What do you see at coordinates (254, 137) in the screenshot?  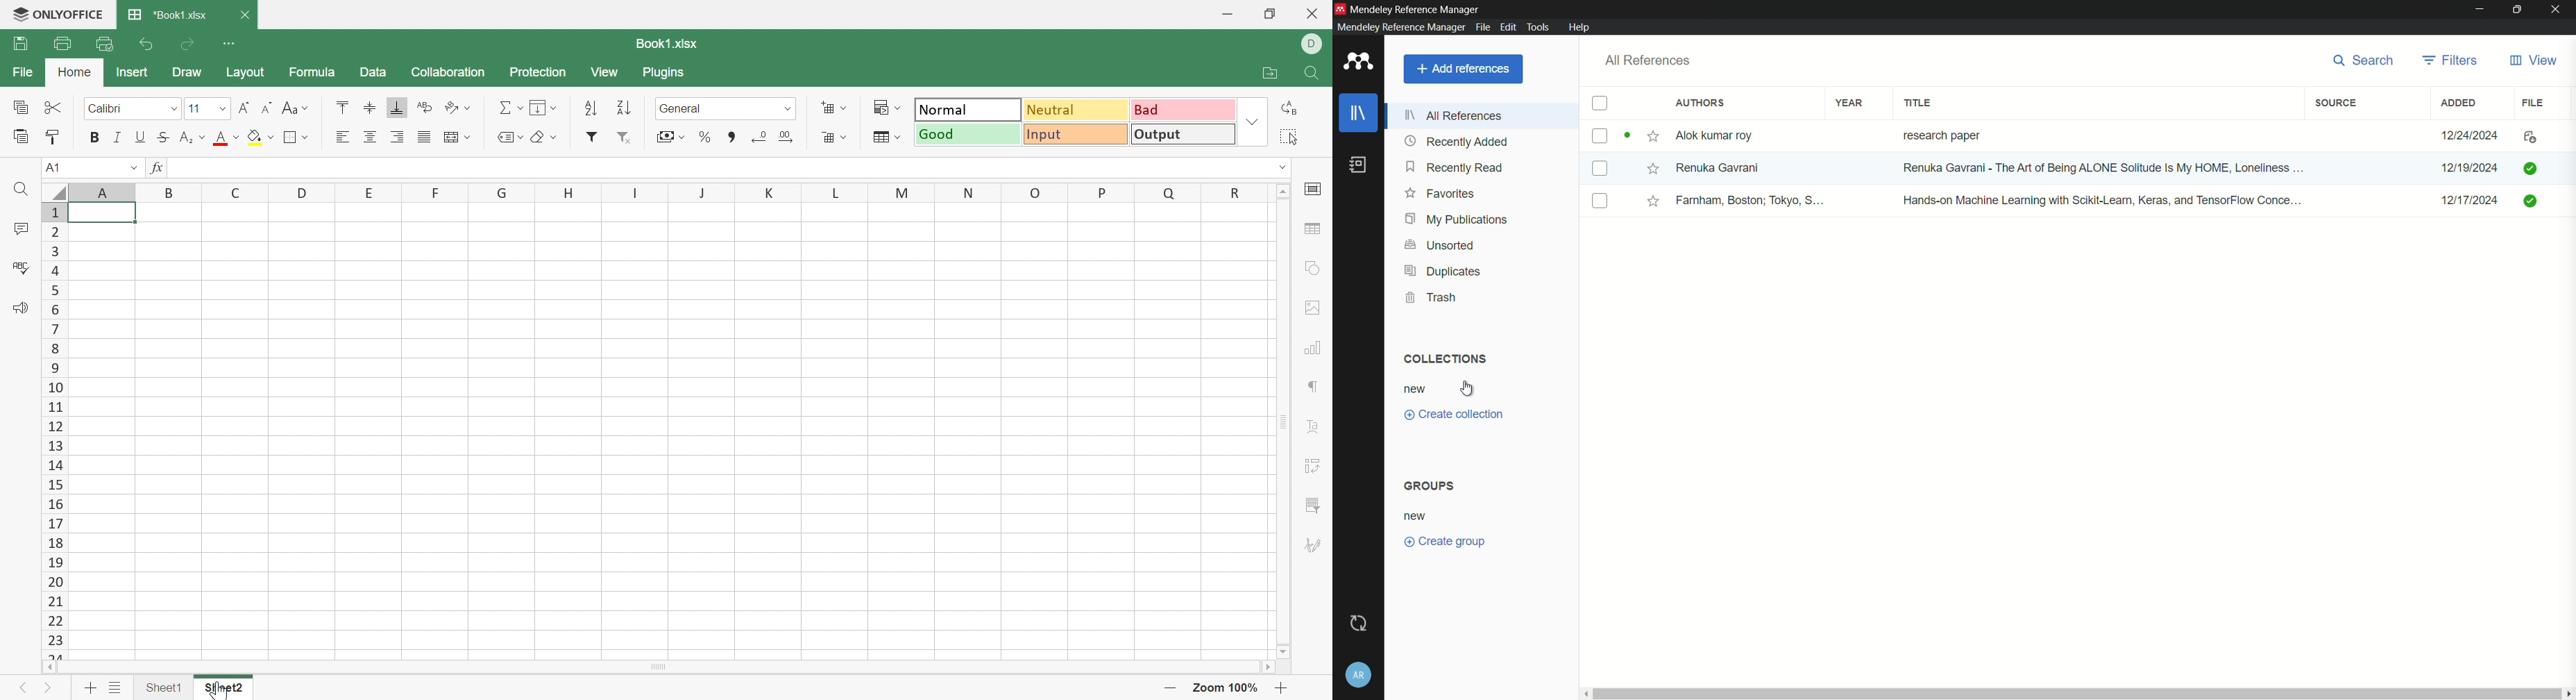 I see `Fill color` at bounding box center [254, 137].